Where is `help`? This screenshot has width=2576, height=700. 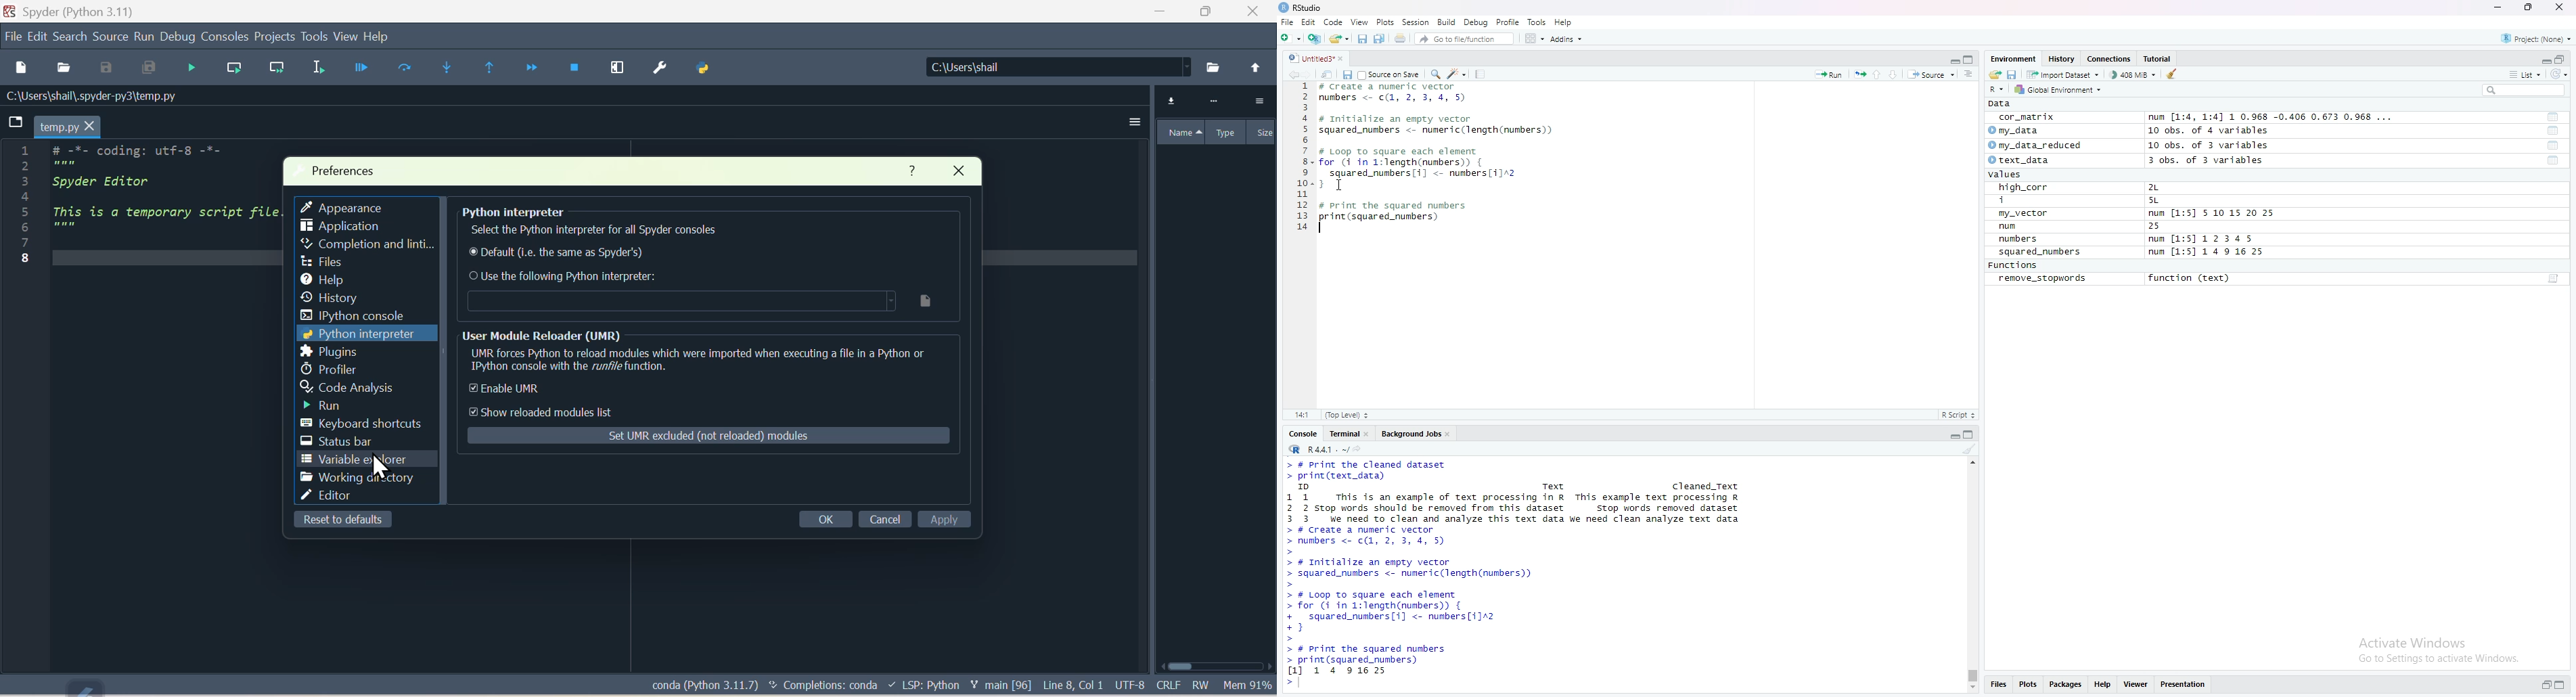 help is located at coordinates (909, 170).